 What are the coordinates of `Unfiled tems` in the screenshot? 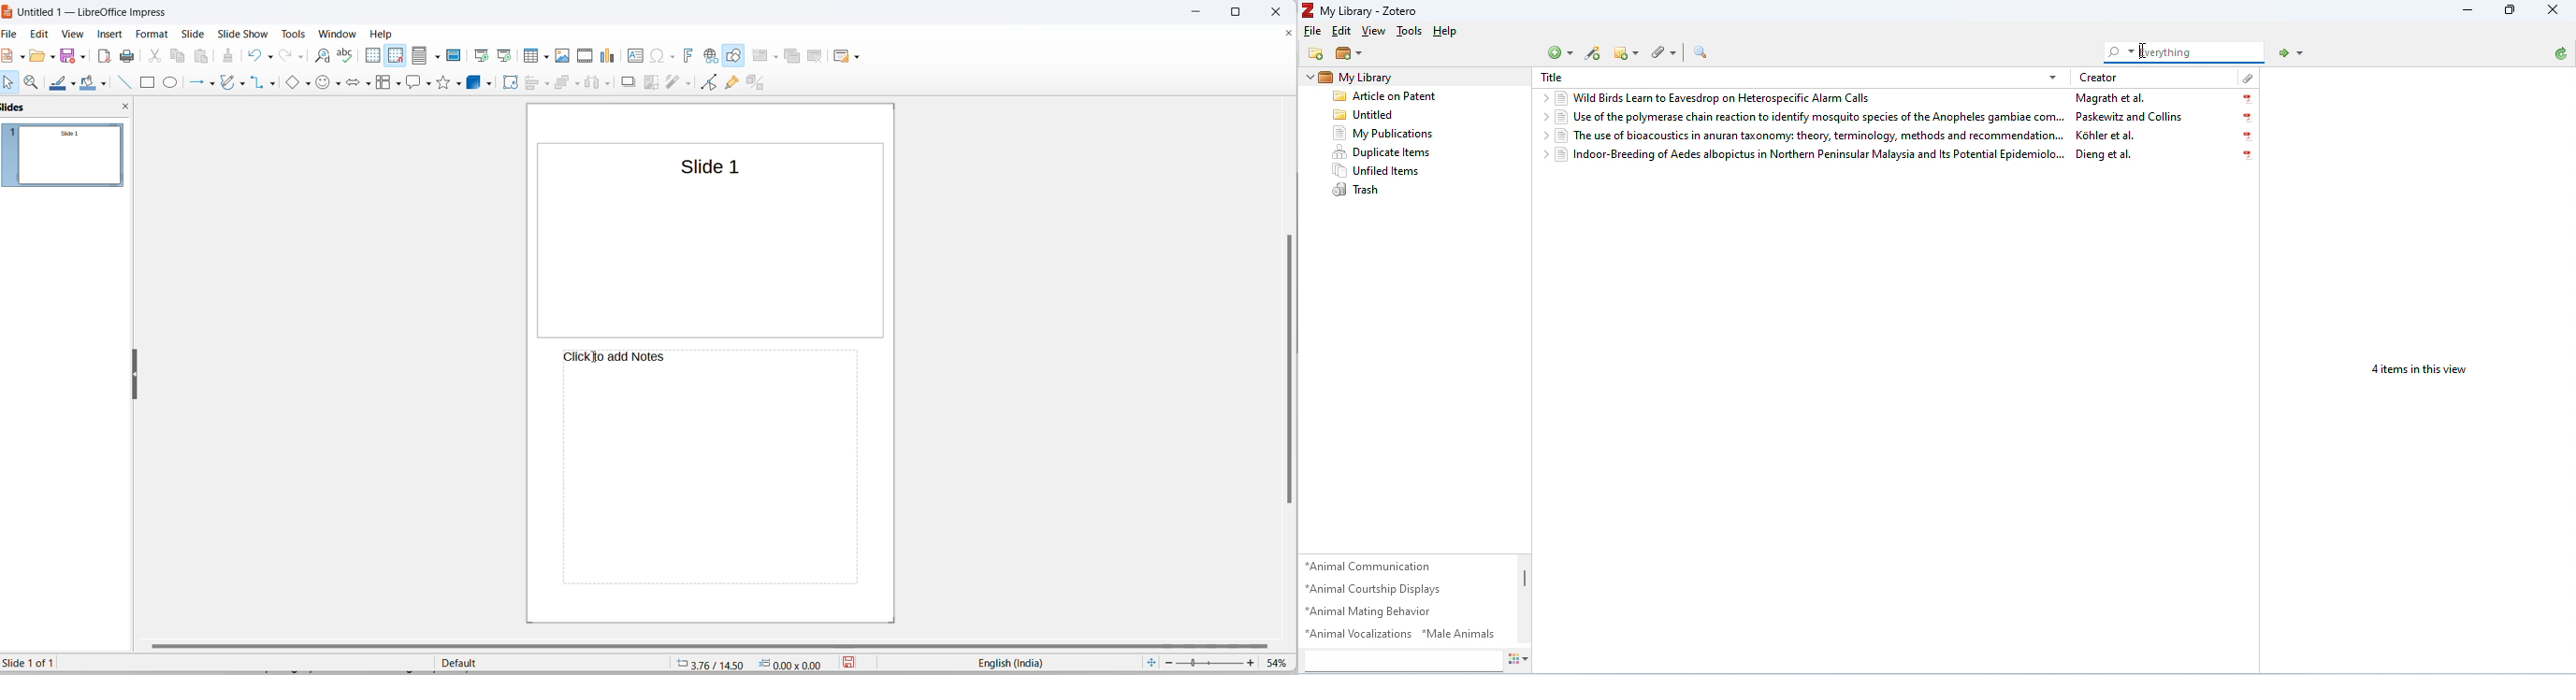 It's located at (1397, 169).